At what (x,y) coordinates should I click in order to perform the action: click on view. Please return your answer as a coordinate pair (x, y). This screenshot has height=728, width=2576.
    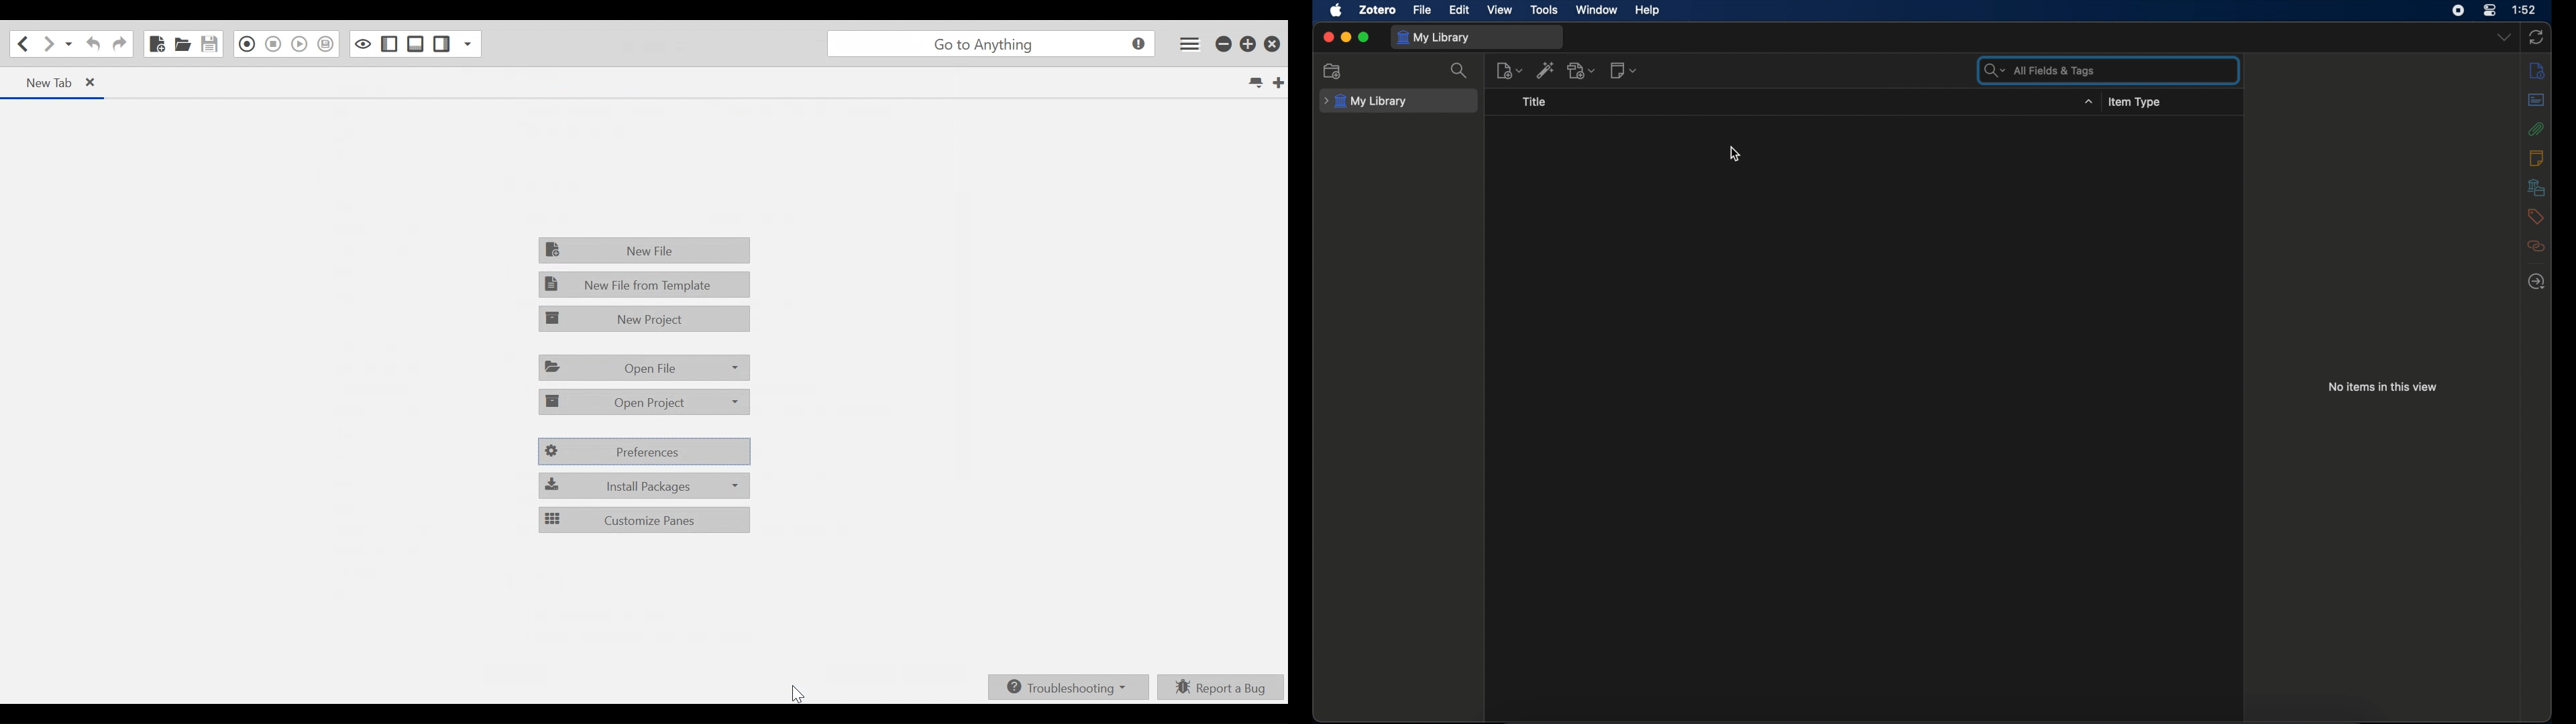
    Looking at the image, I should click on (1500, 11).